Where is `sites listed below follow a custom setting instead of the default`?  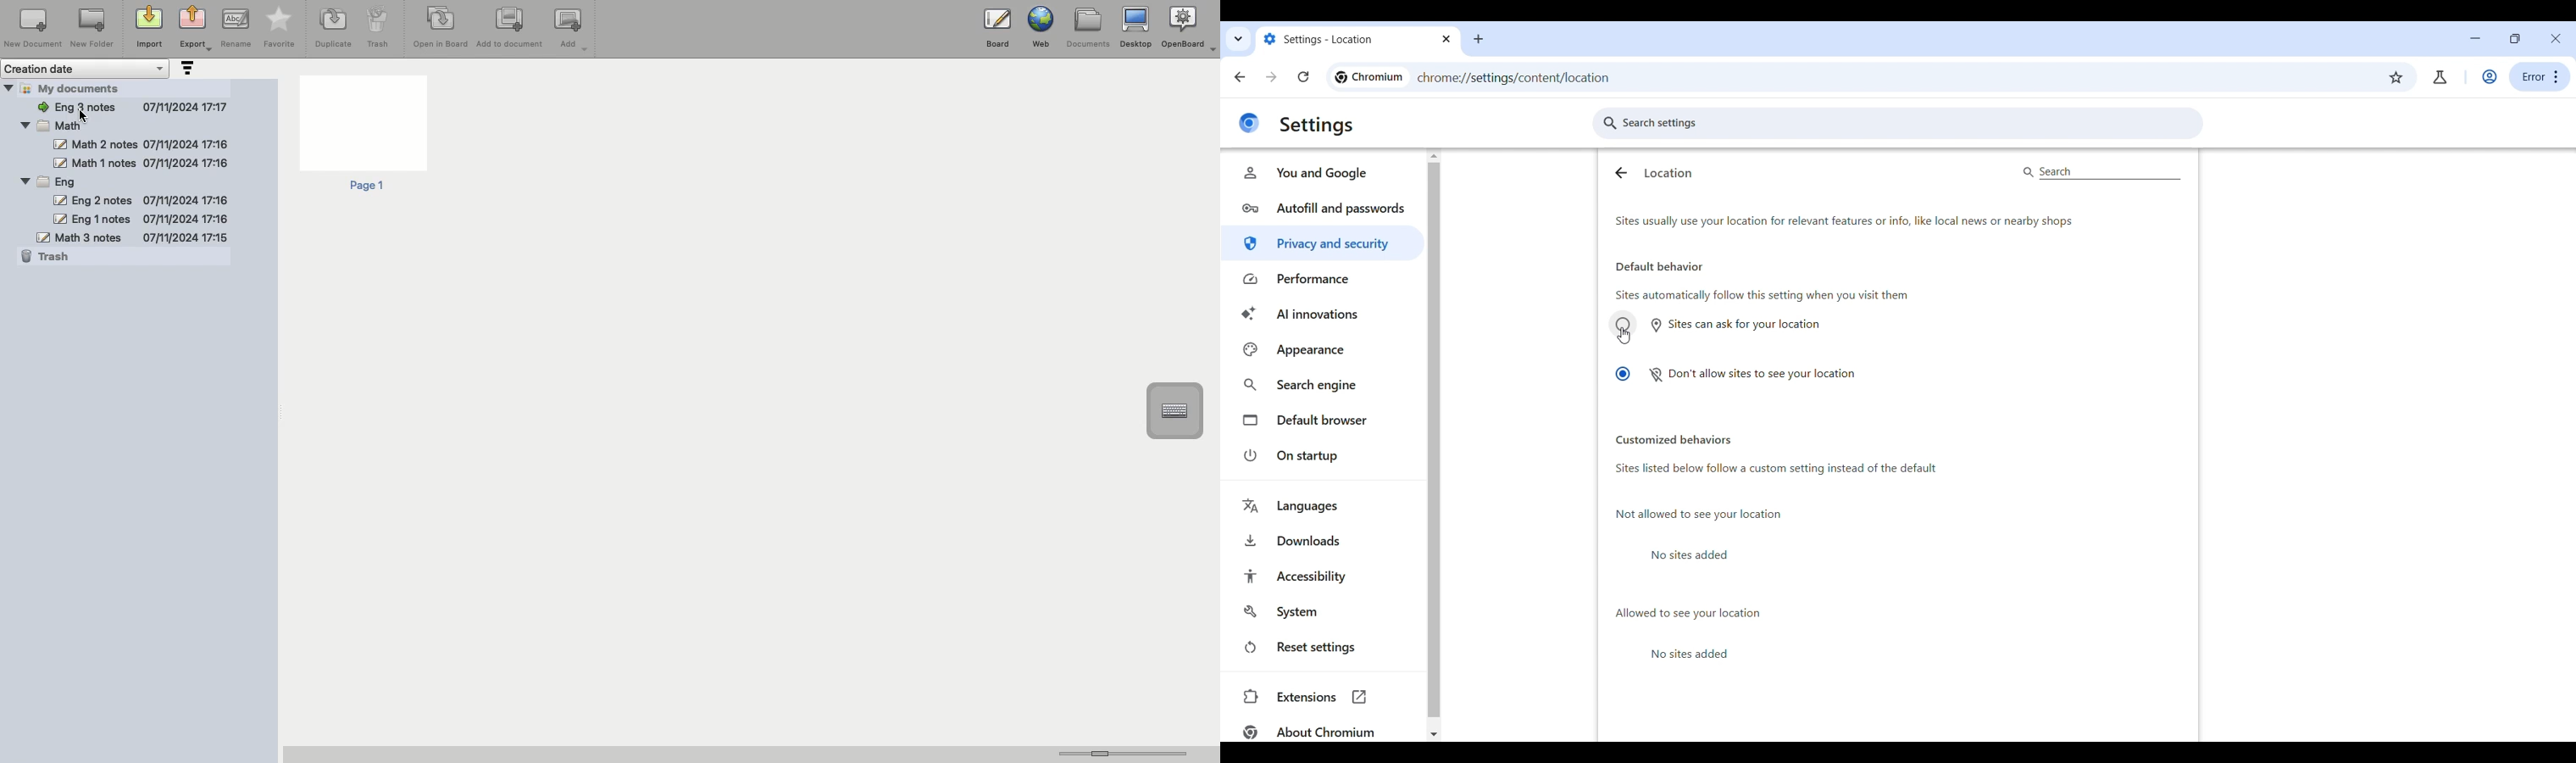 sites listed below follow a custom setting instead of the default is located at coordinates (1890, 475).